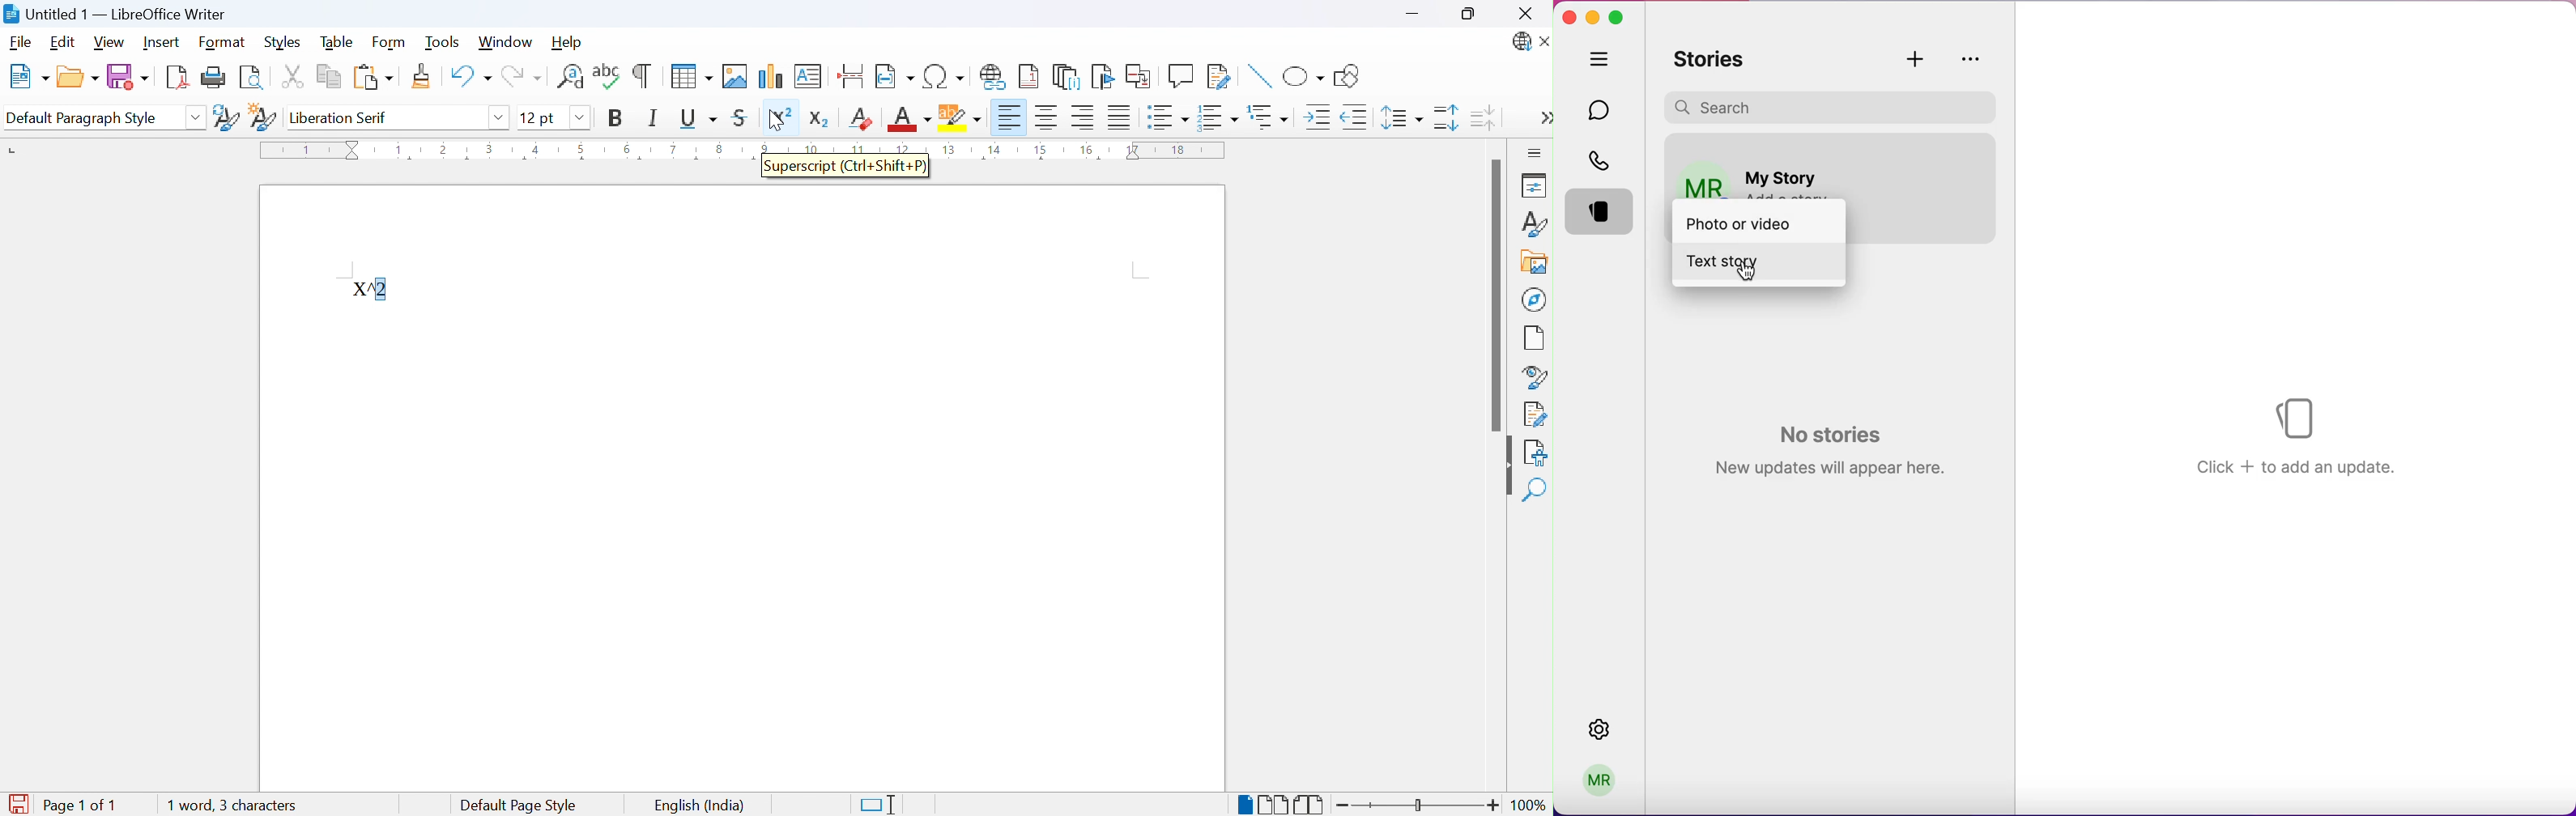  What do you see at coordinates (1750, 262) in the screenshot?
I see `text story` at bounding box center [1750, 262].